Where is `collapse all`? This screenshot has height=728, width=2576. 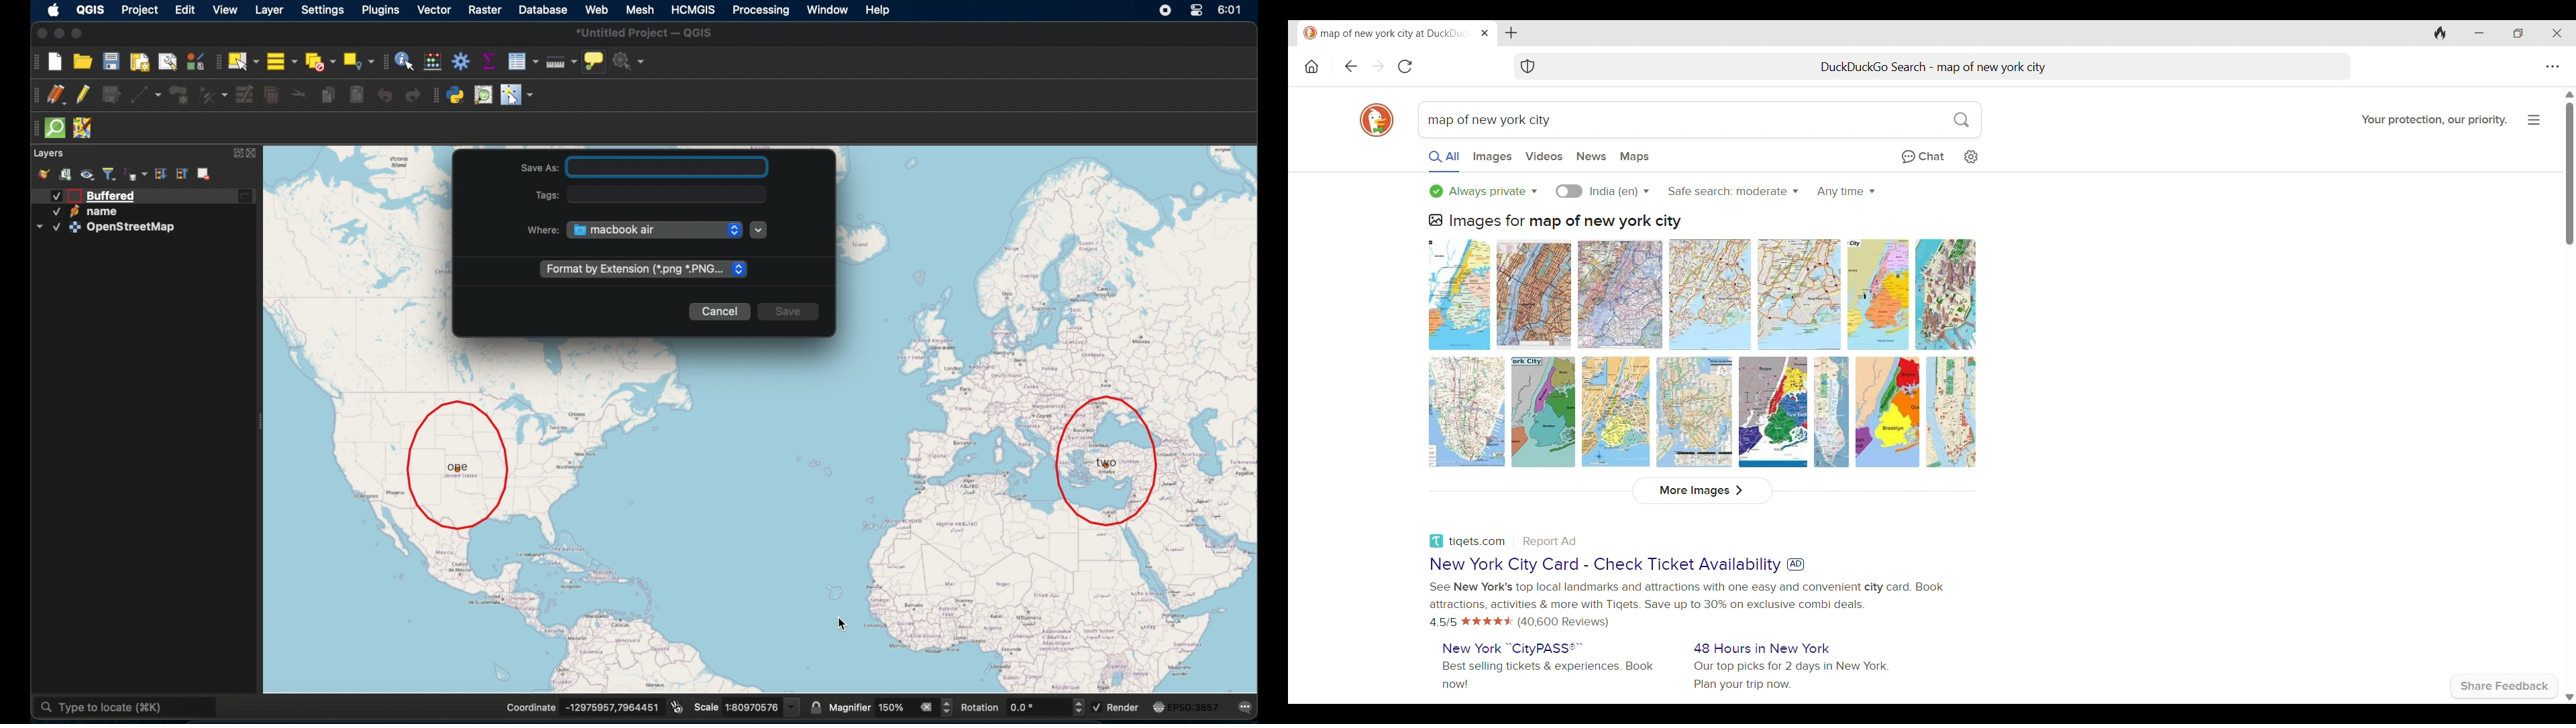 collapse all is located at coordinates (182, 174).